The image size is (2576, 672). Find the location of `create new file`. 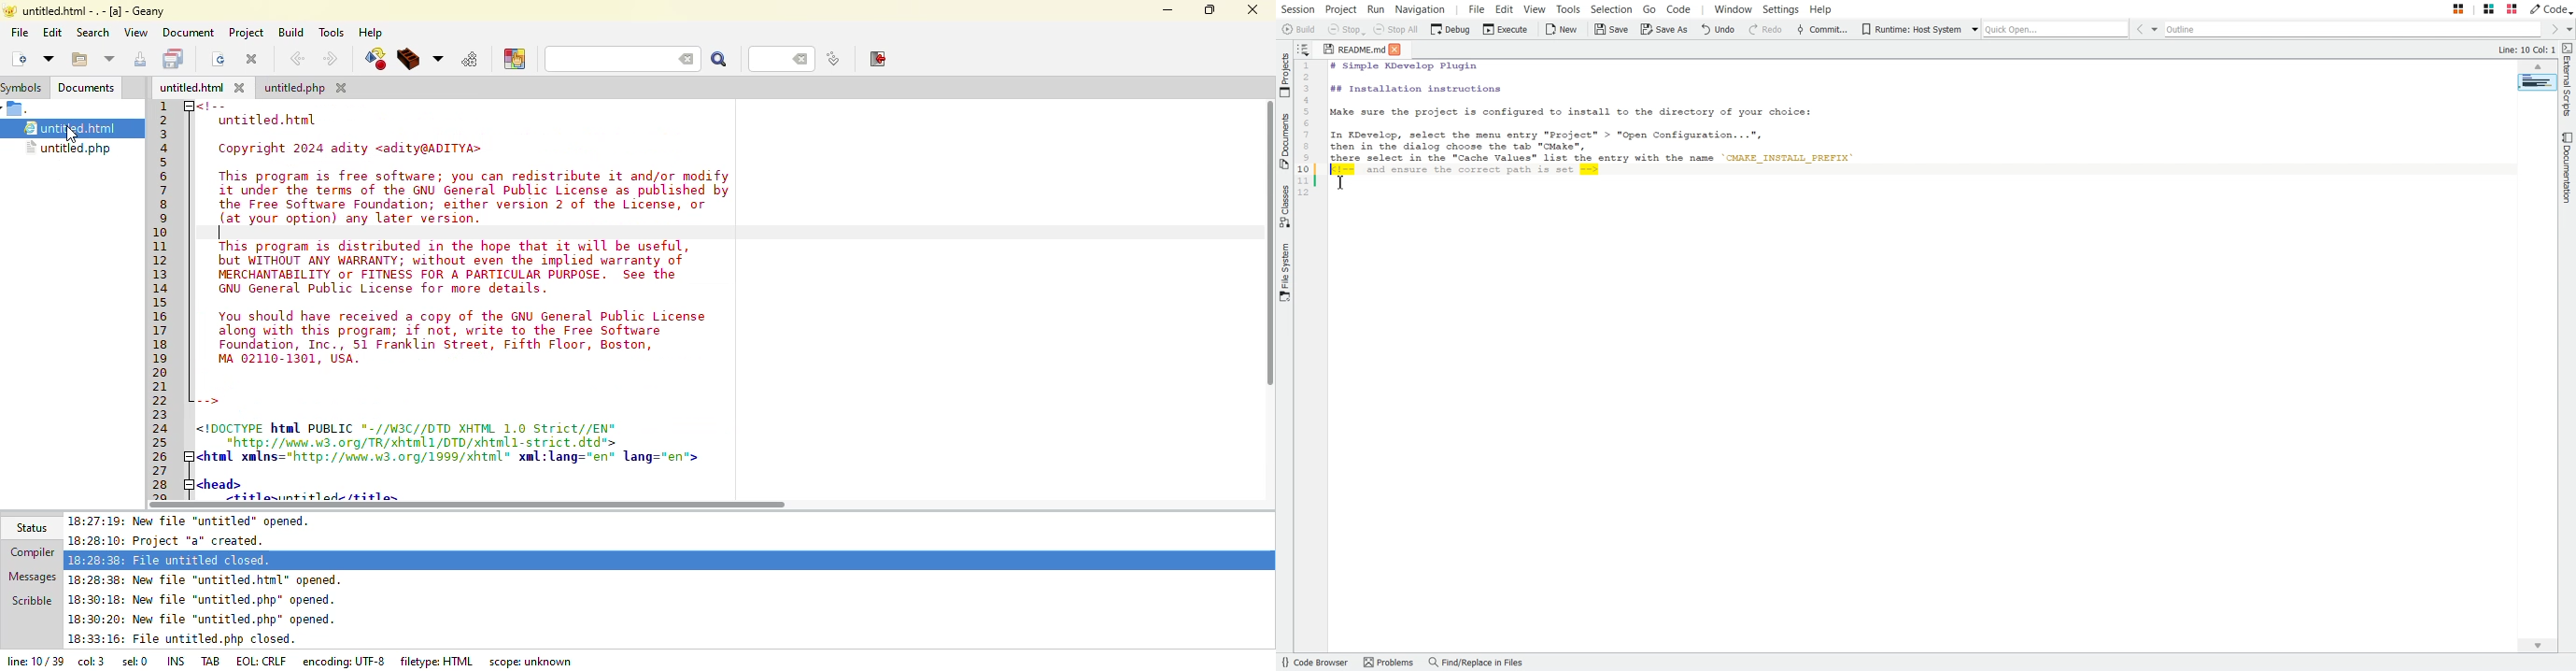

create new file is located at coordinates (19, 59).